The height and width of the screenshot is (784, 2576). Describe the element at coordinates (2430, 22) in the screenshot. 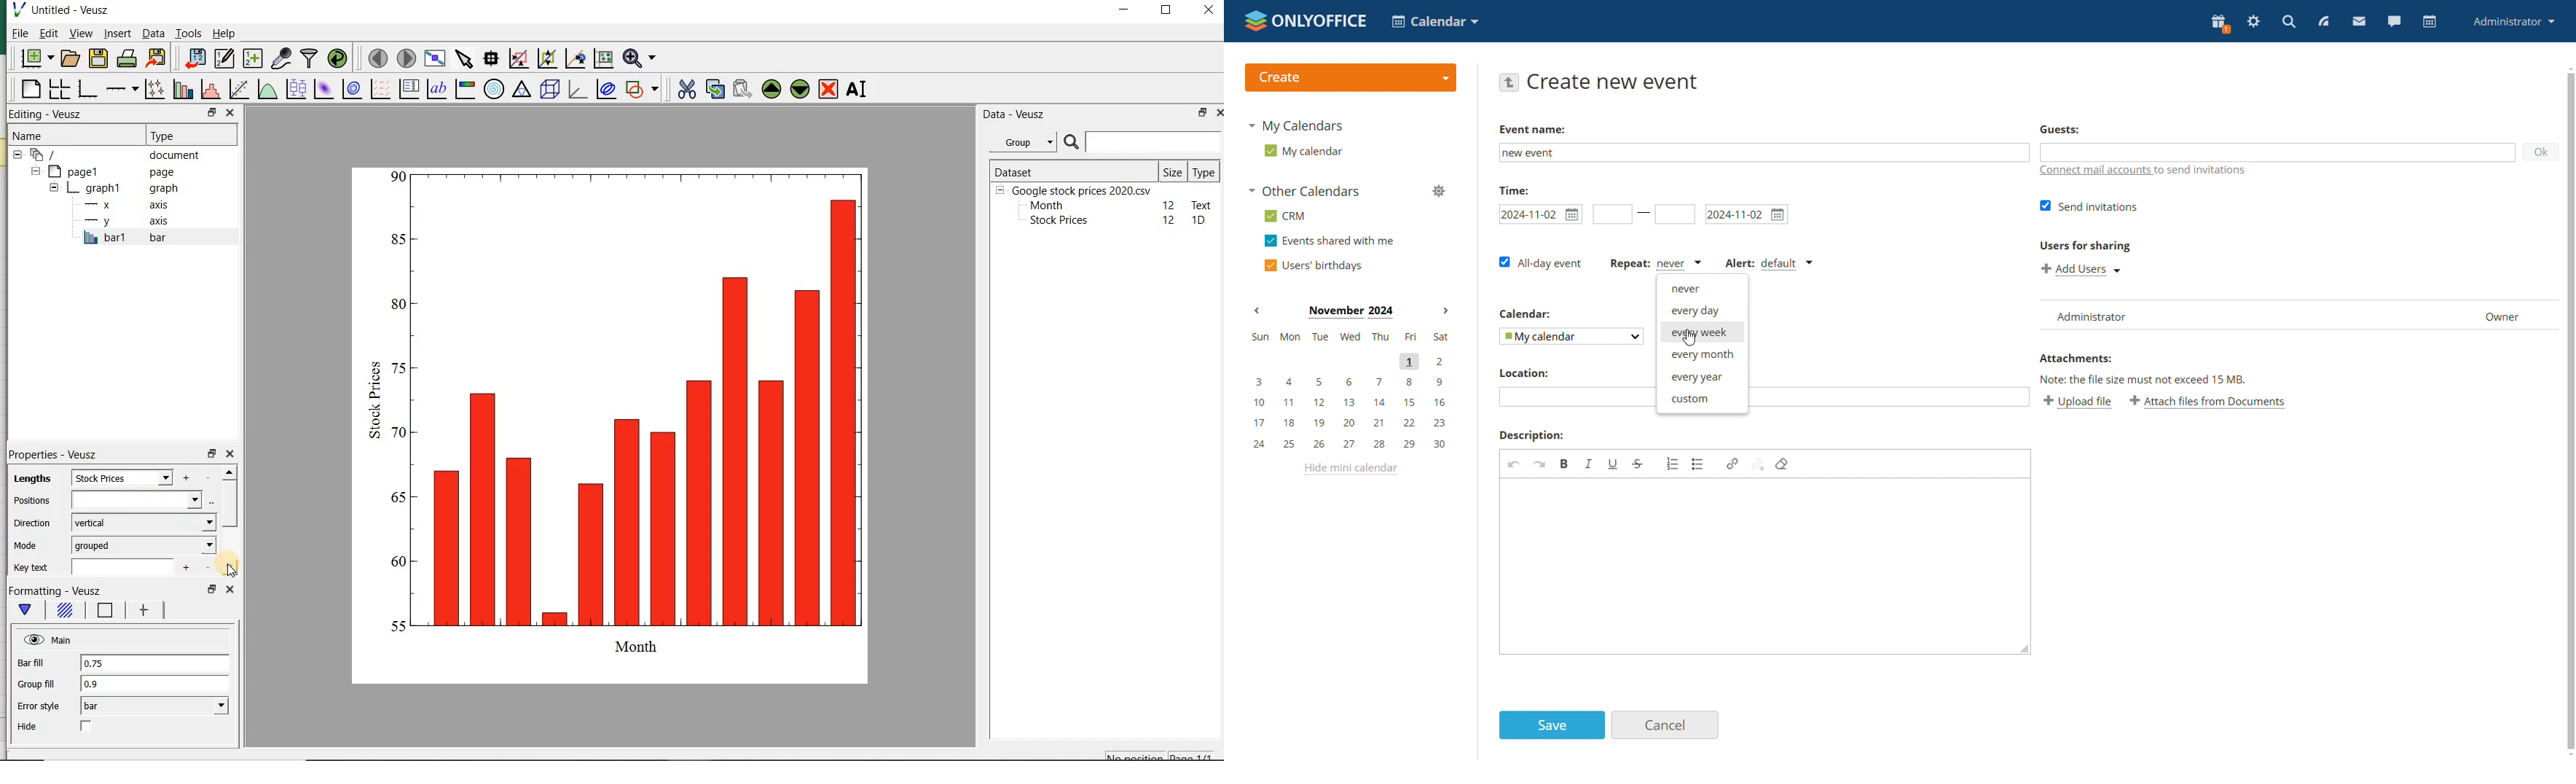

I see `calendar` at that location.